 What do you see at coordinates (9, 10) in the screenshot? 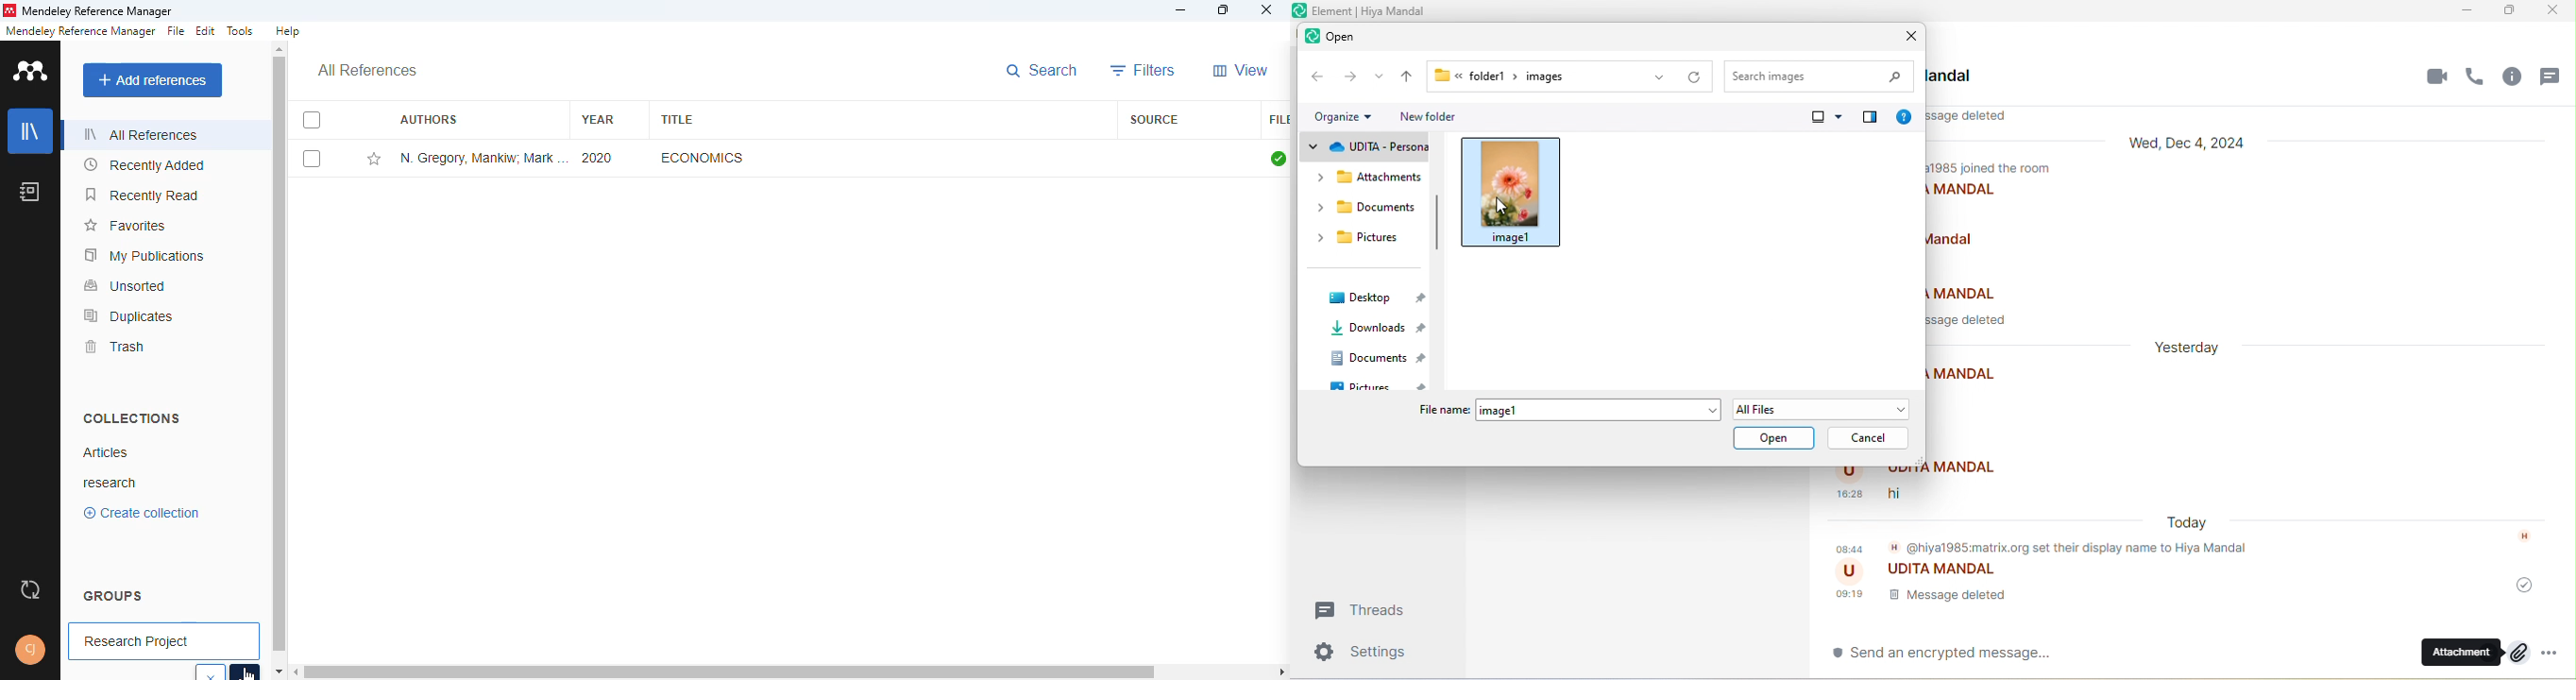
I see `logo` at bounding box center [9, 10].